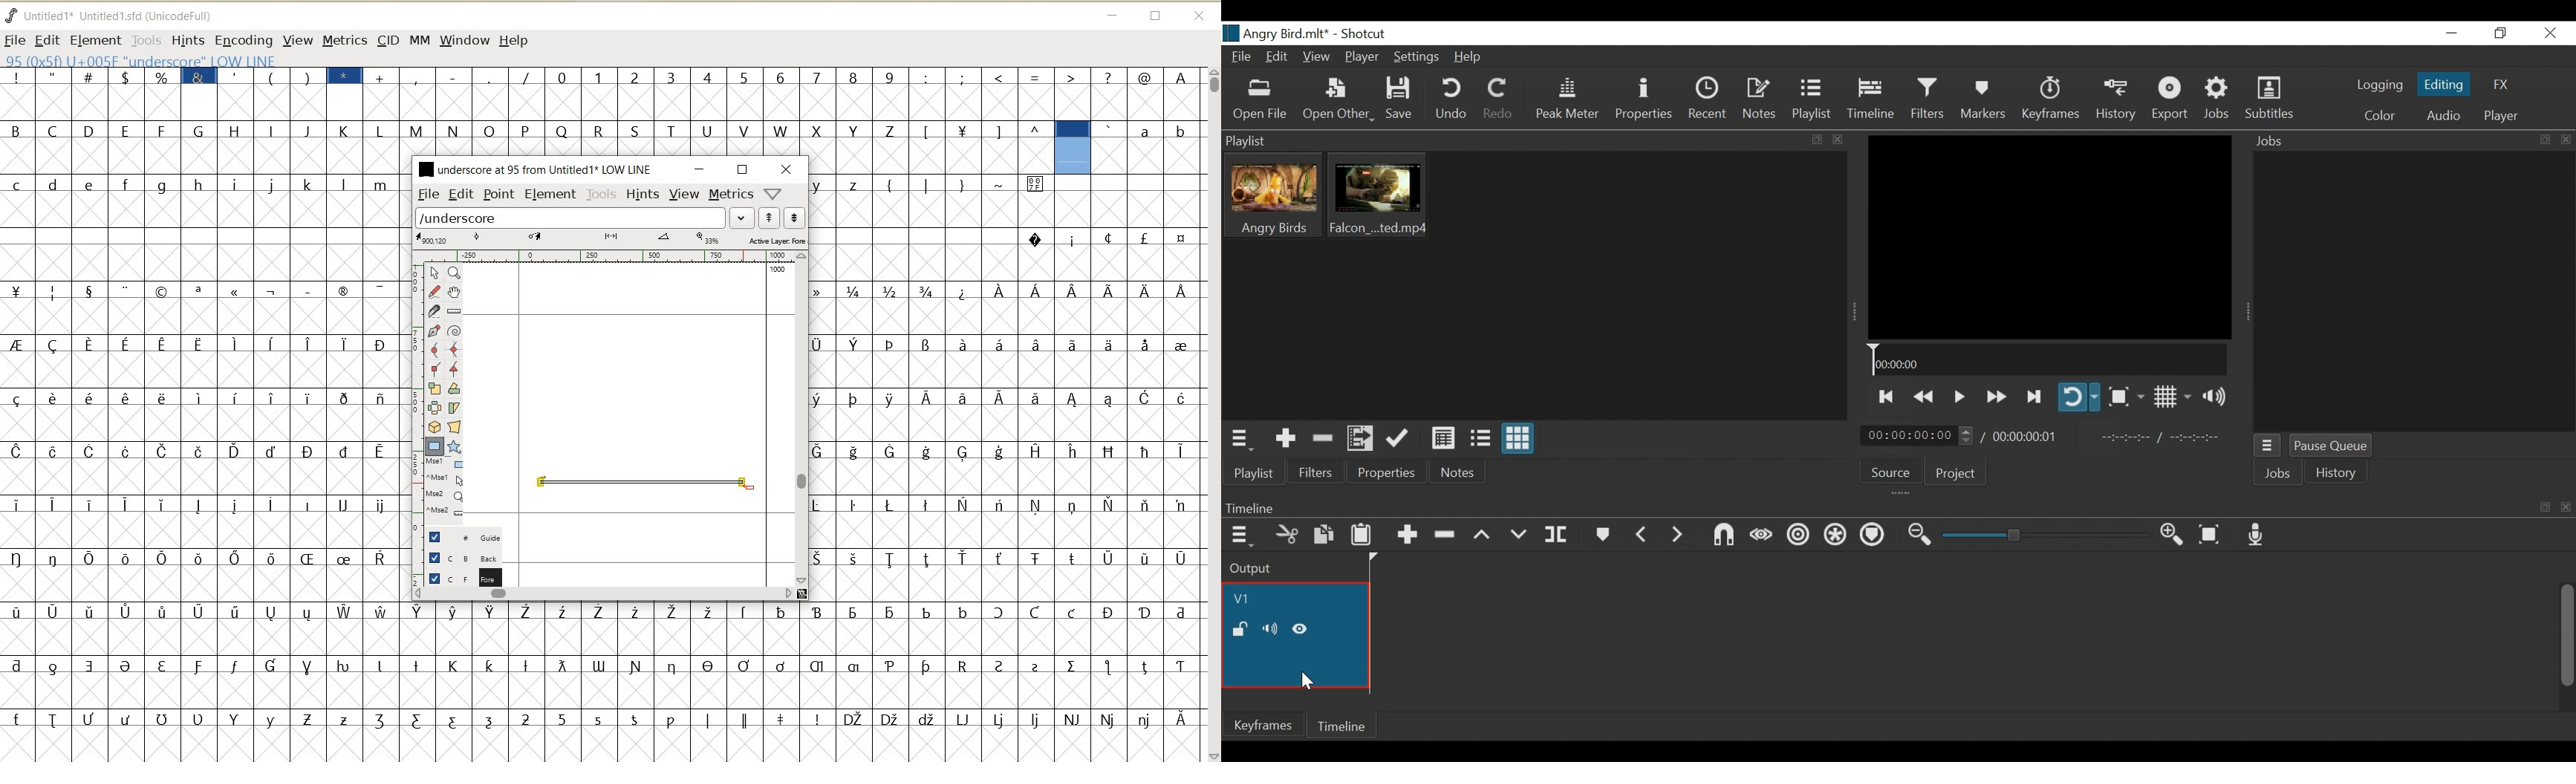 This screenshot has width=2576, height=784. What do you see at coordinates (453, 408) in the screenshot?
I see `skew the selection` at bounding box center [453, 408].